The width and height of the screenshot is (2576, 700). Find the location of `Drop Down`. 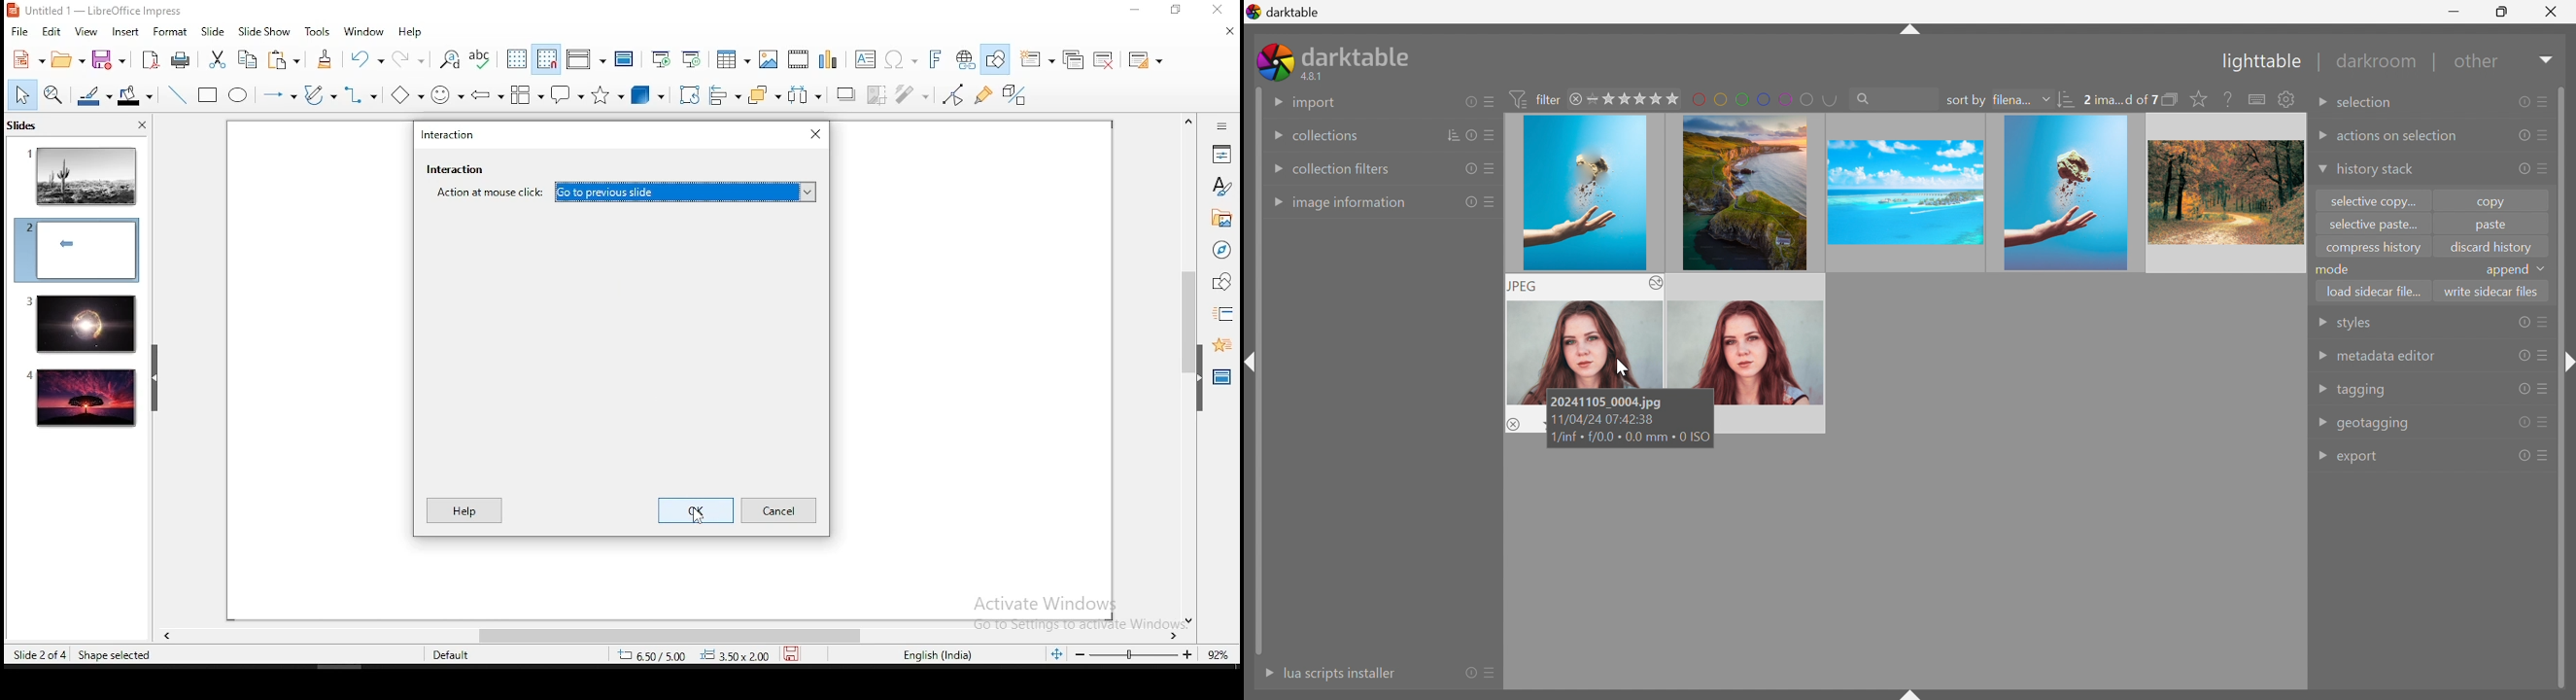

Drop Down is located at coordinates (2321, 323).